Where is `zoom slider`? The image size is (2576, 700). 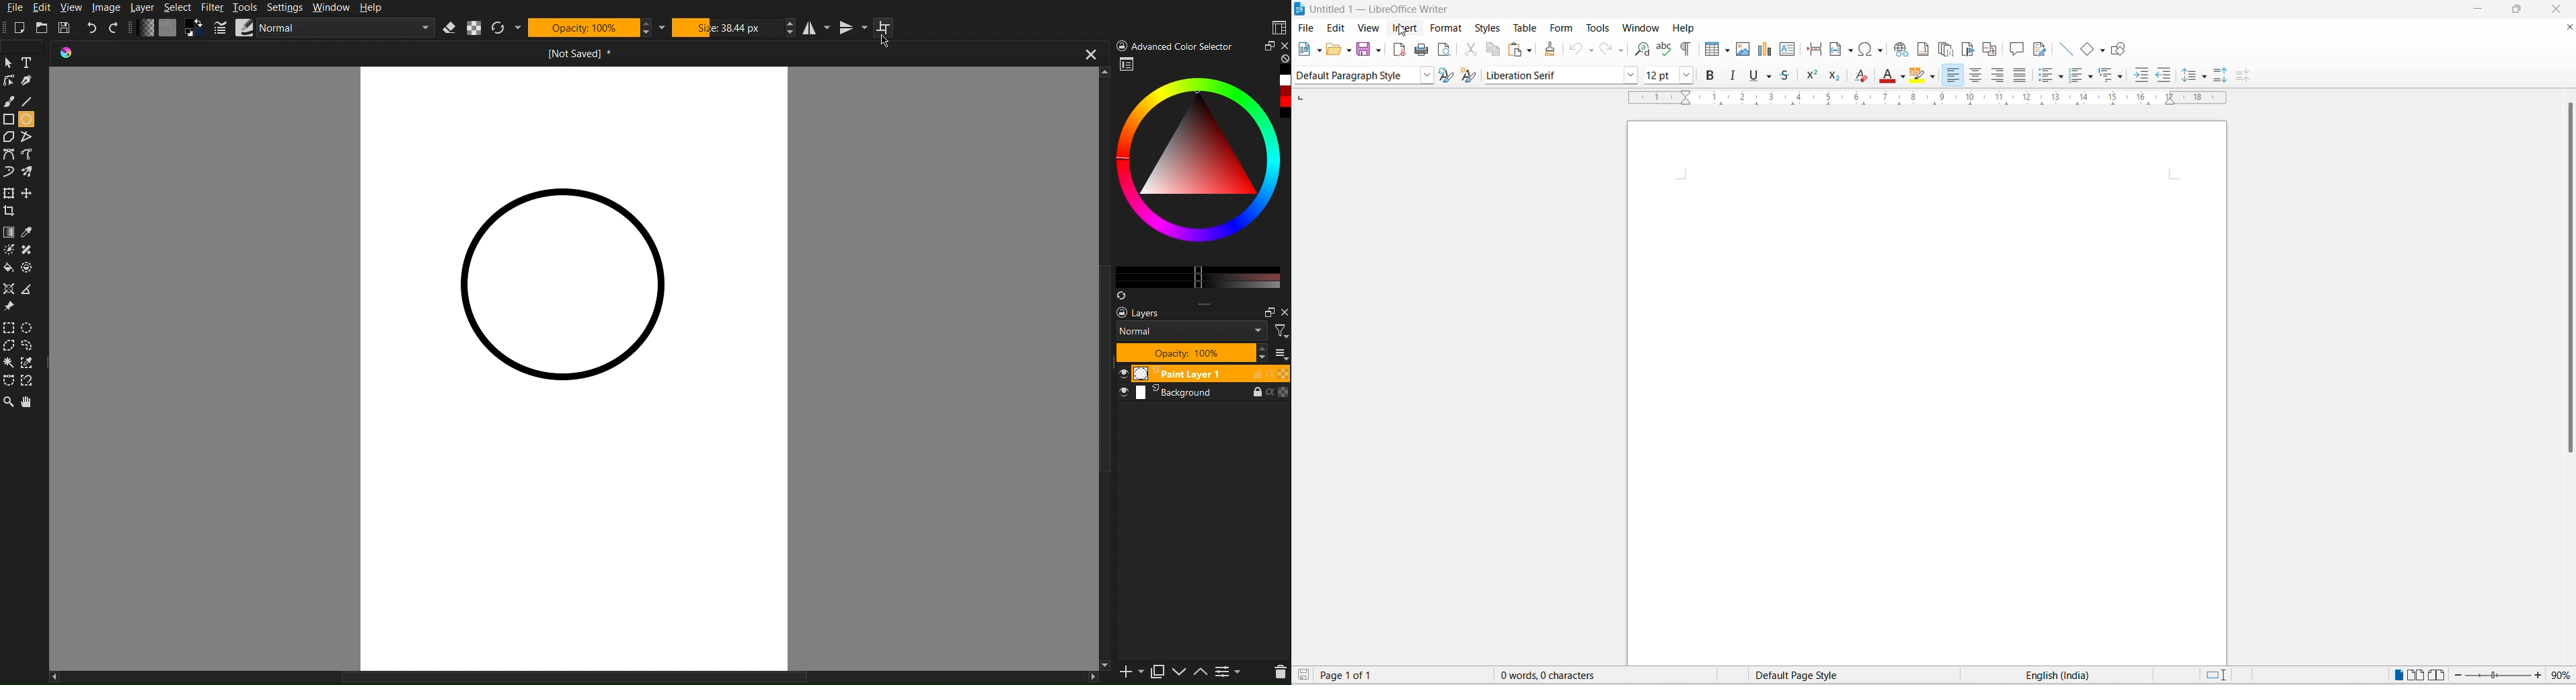
zoom slider is located at coordinates (2496, 677).